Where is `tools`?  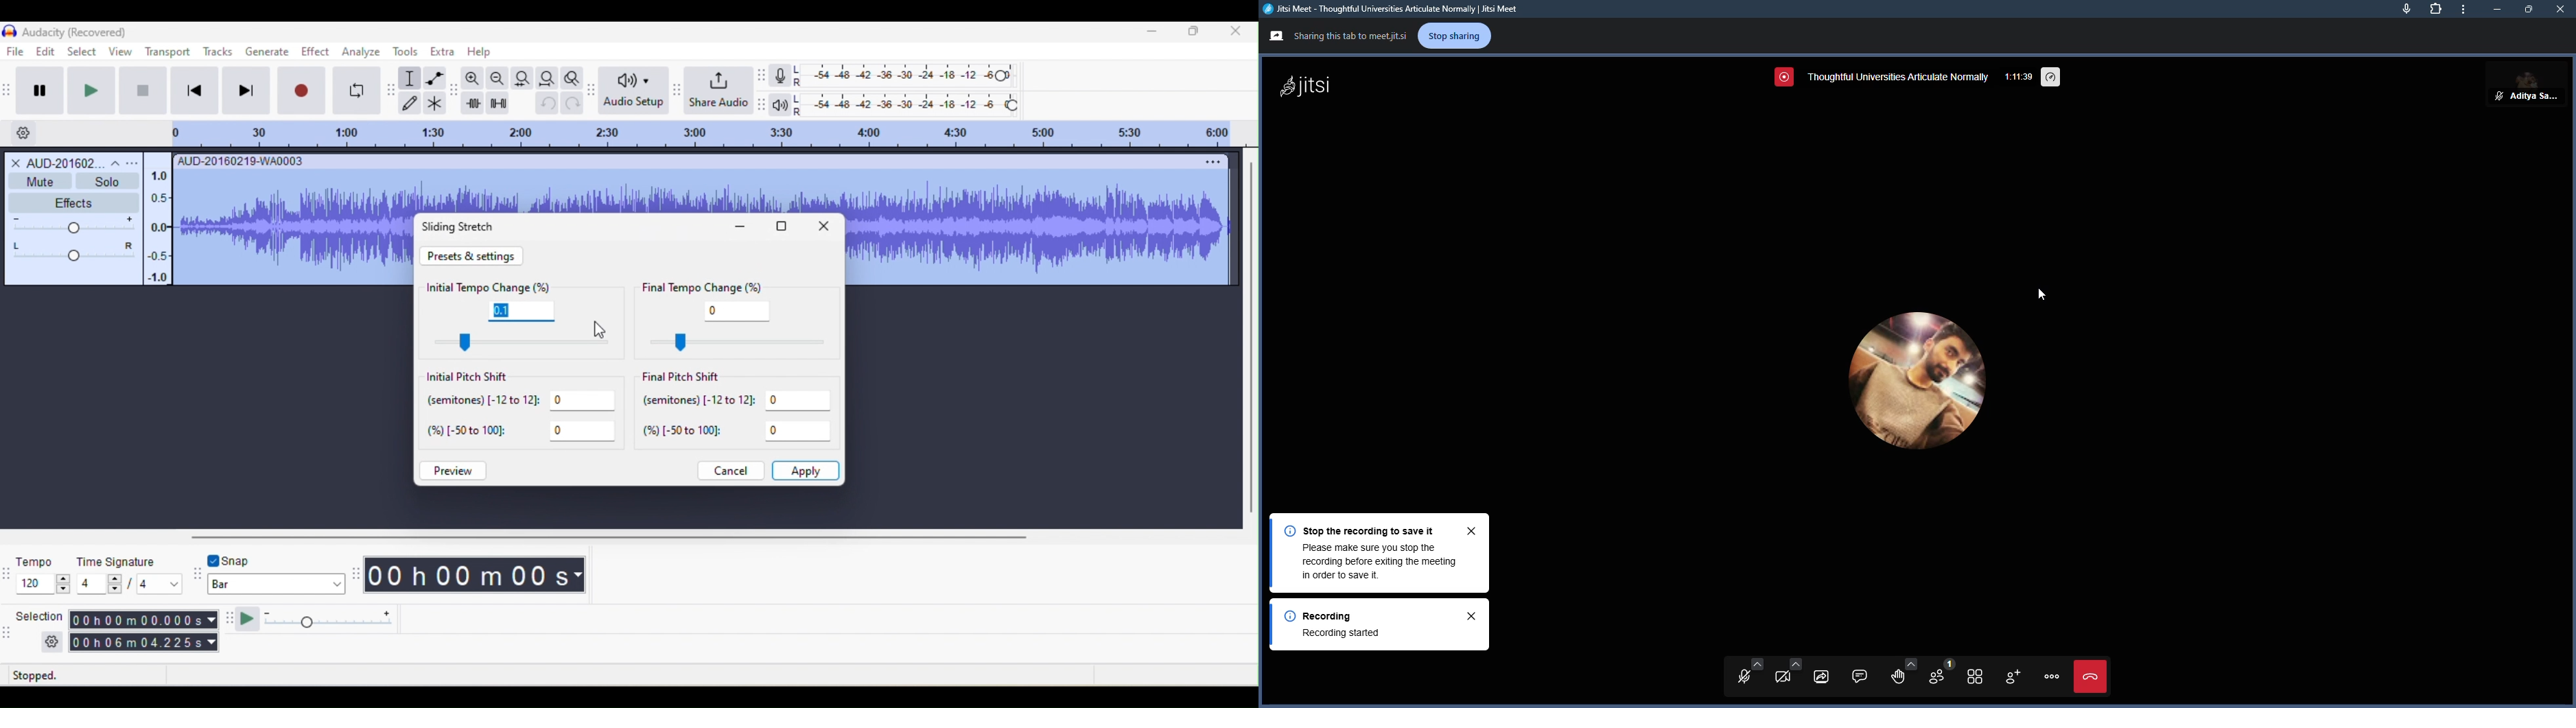 tools is located at coordinates (410, 52).